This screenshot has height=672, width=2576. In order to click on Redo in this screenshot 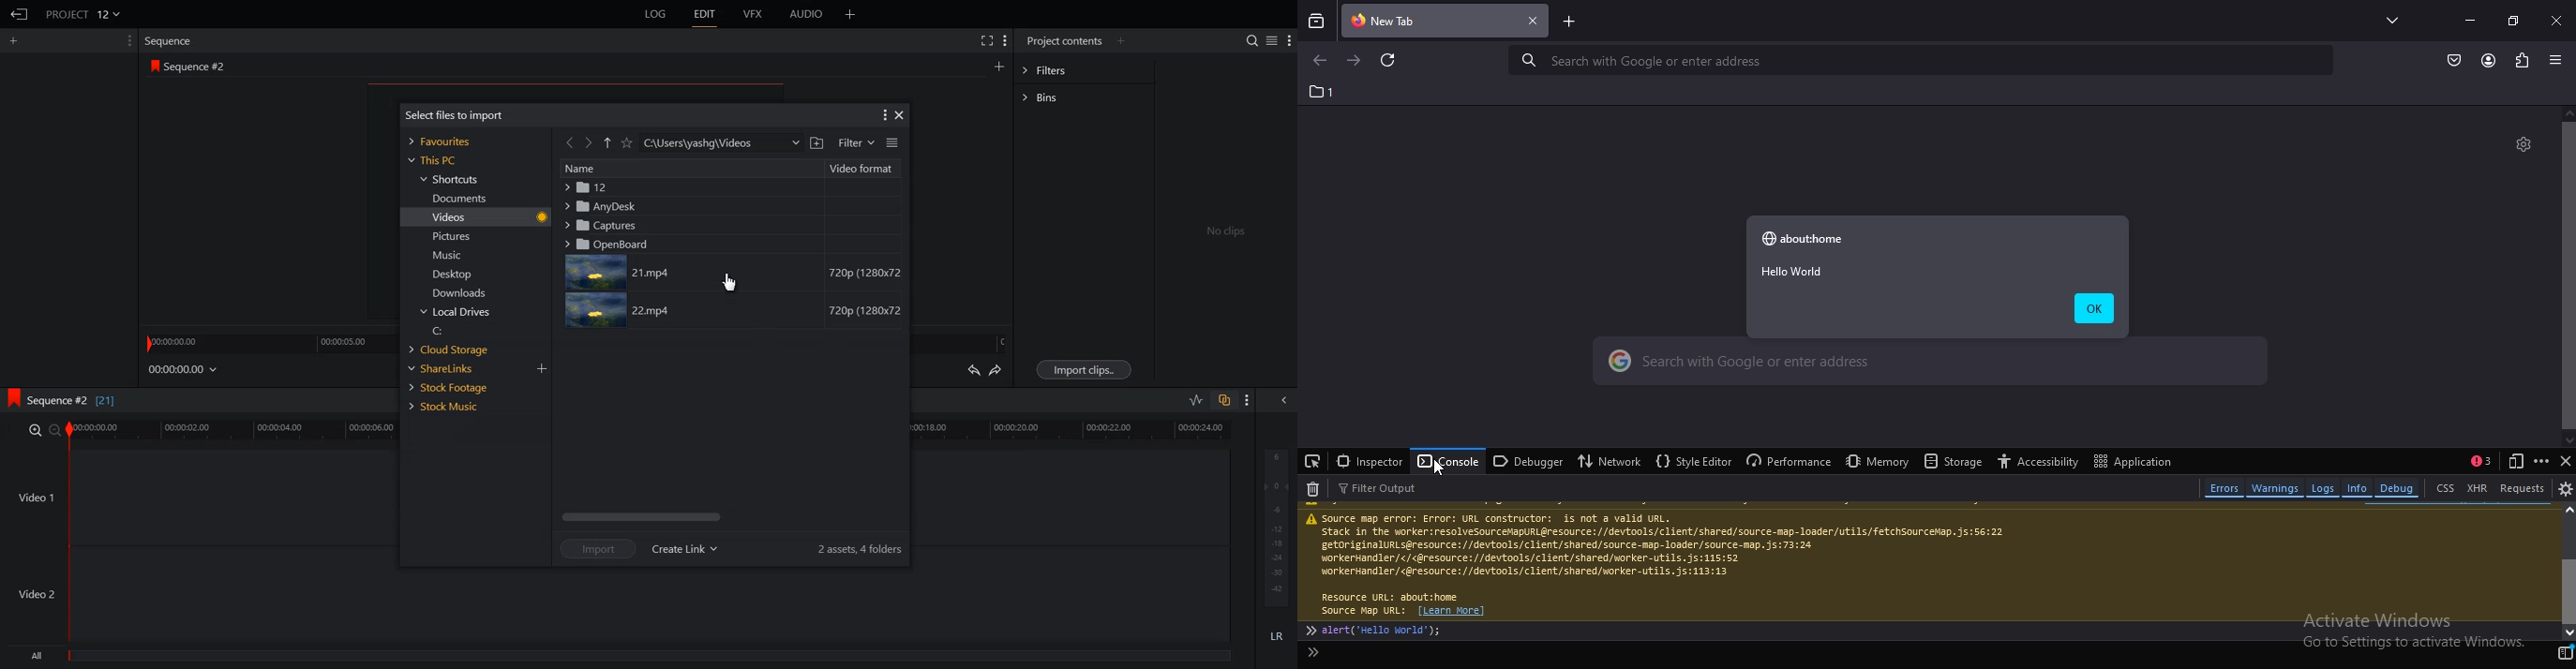, I will do `click(998, 371)`.